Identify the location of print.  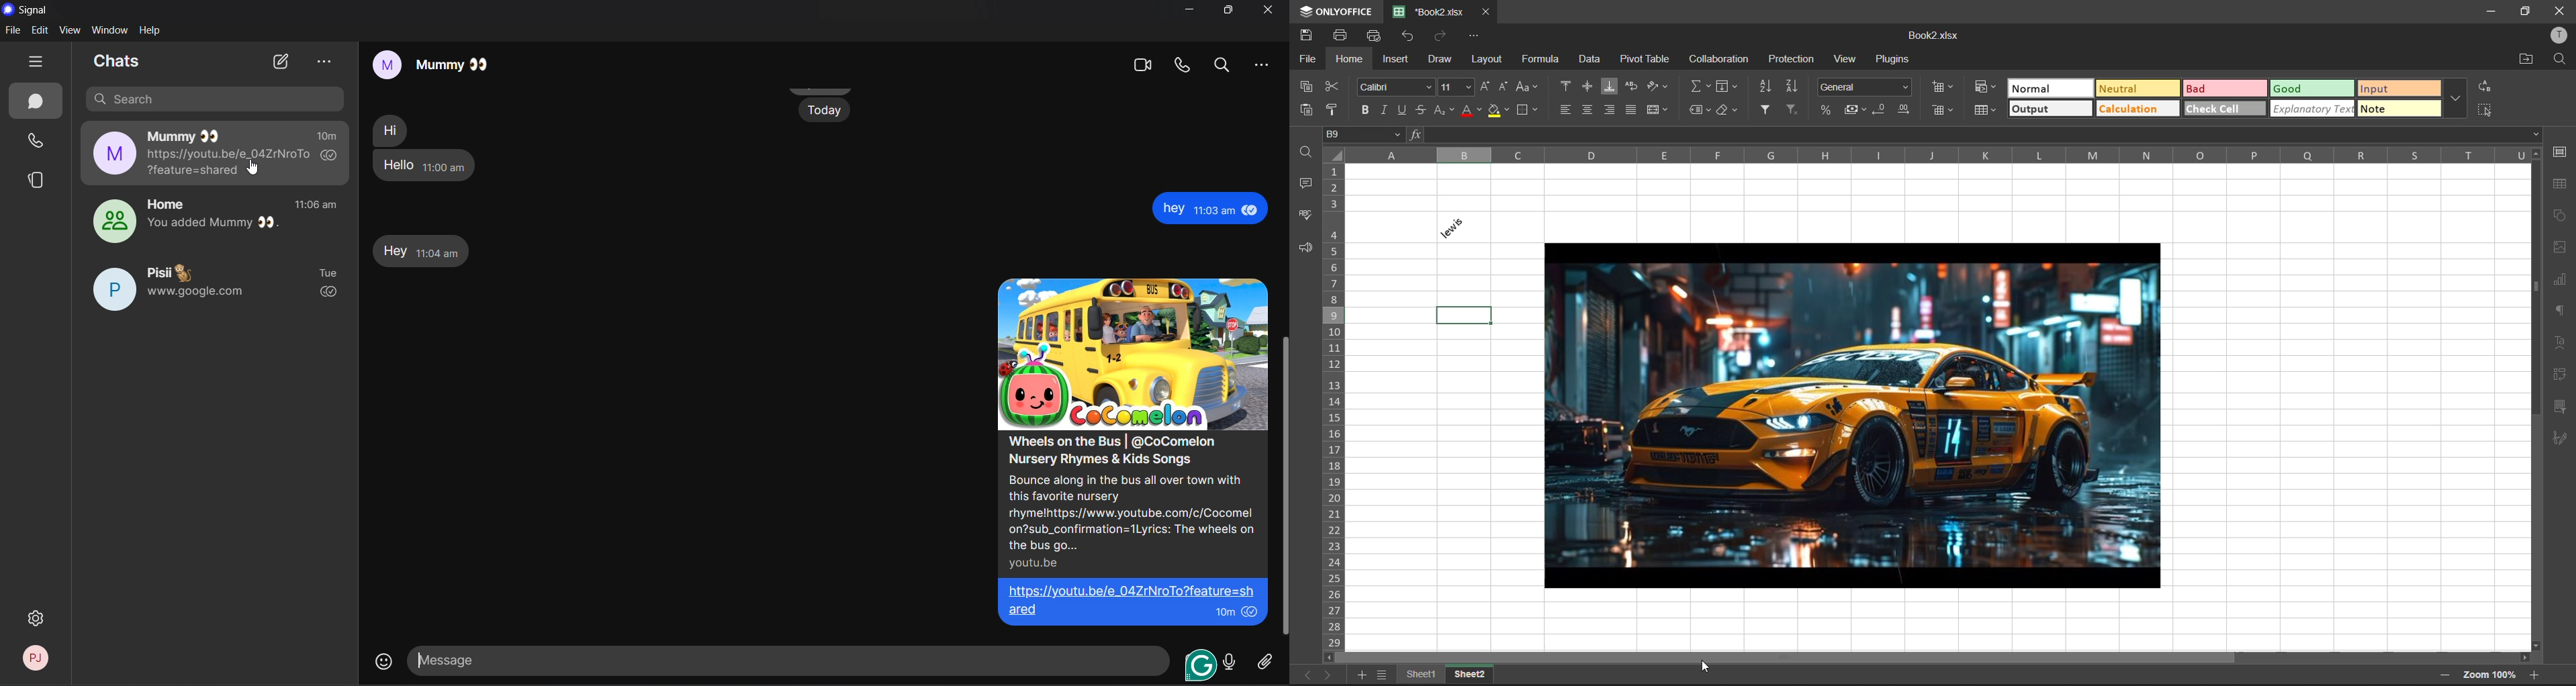
(1340, 36).